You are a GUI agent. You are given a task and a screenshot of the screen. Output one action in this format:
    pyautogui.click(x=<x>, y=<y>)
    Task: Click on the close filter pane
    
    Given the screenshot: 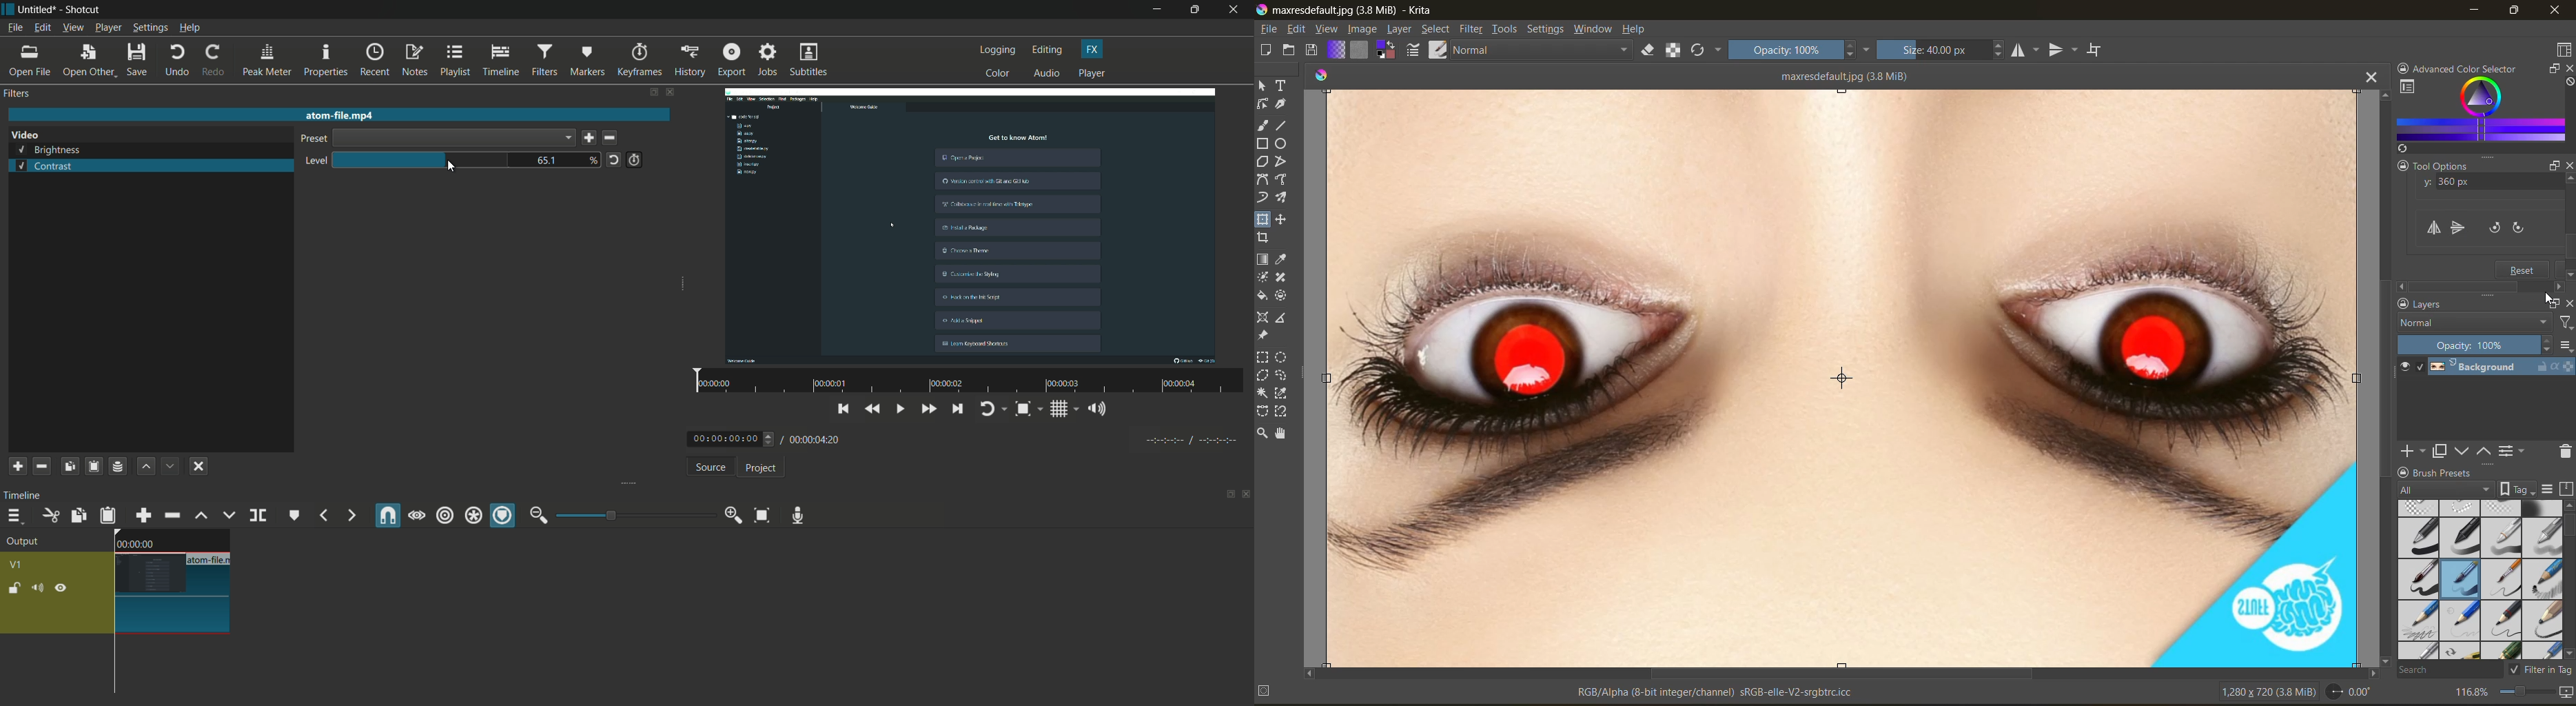 What is the action you would take?
    pyautogui.click(x=672, y=93)
    